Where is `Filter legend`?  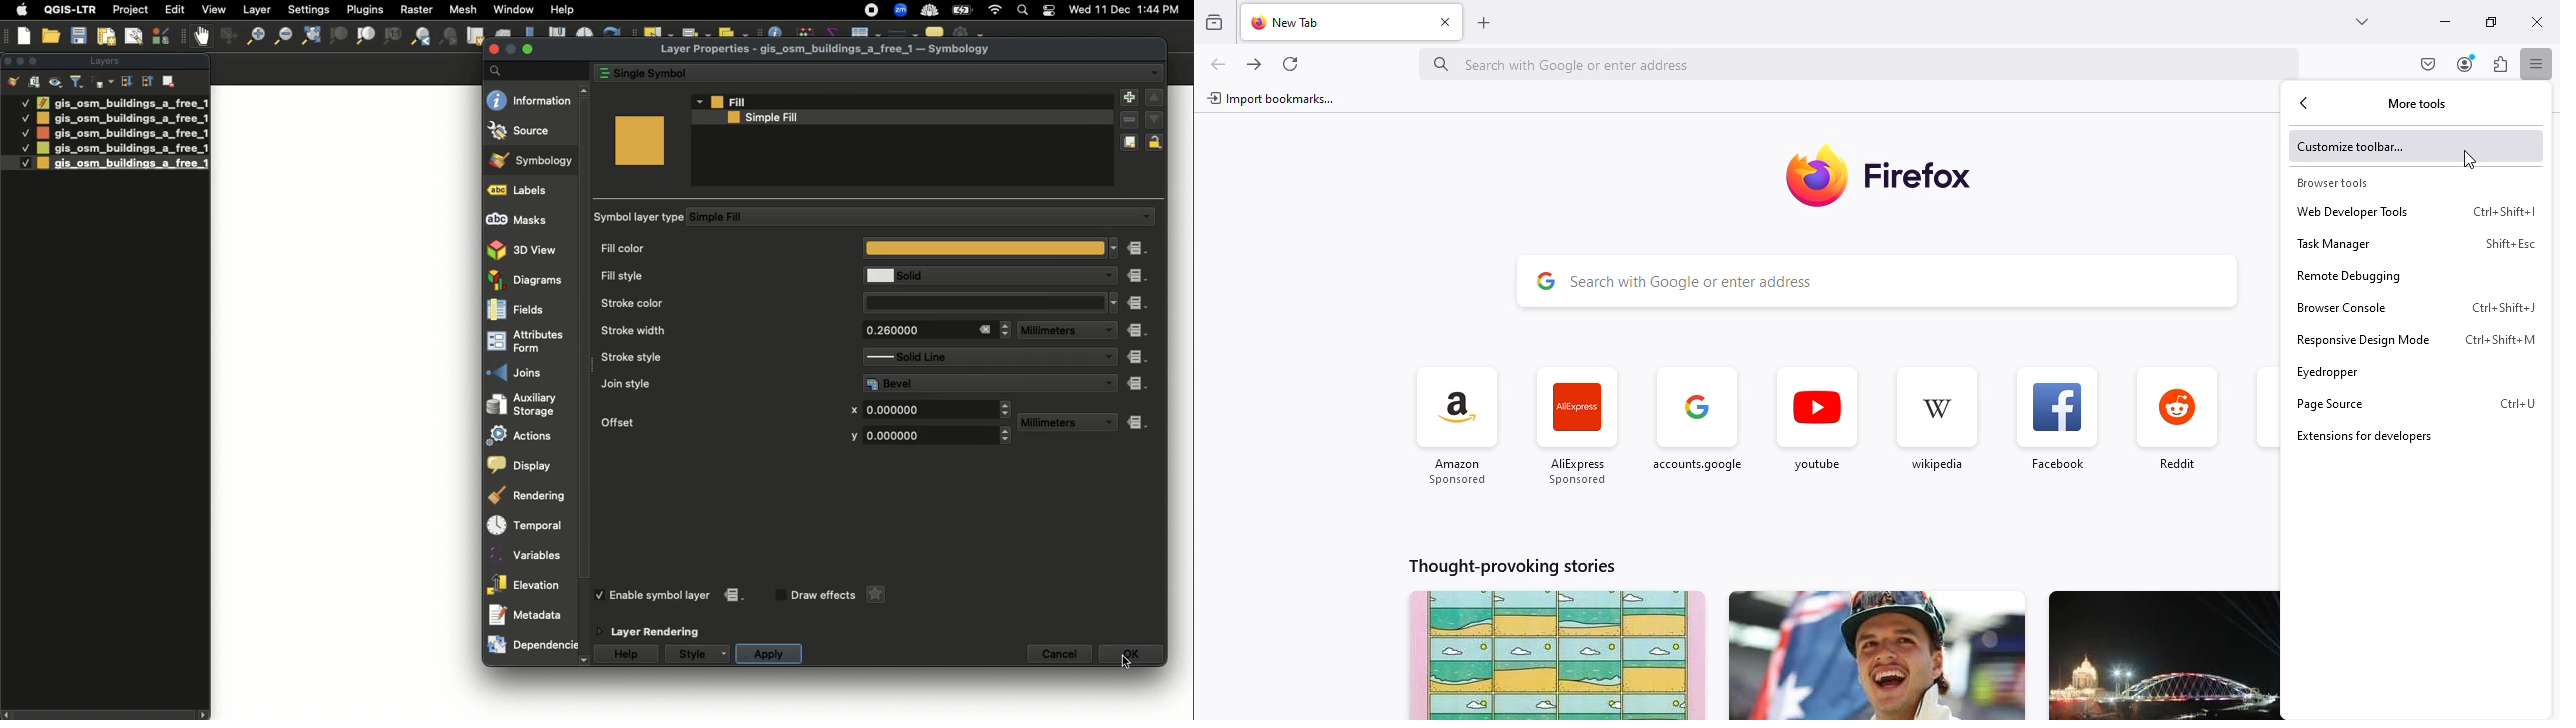
Filter legend is located at coordinates (78, 82).